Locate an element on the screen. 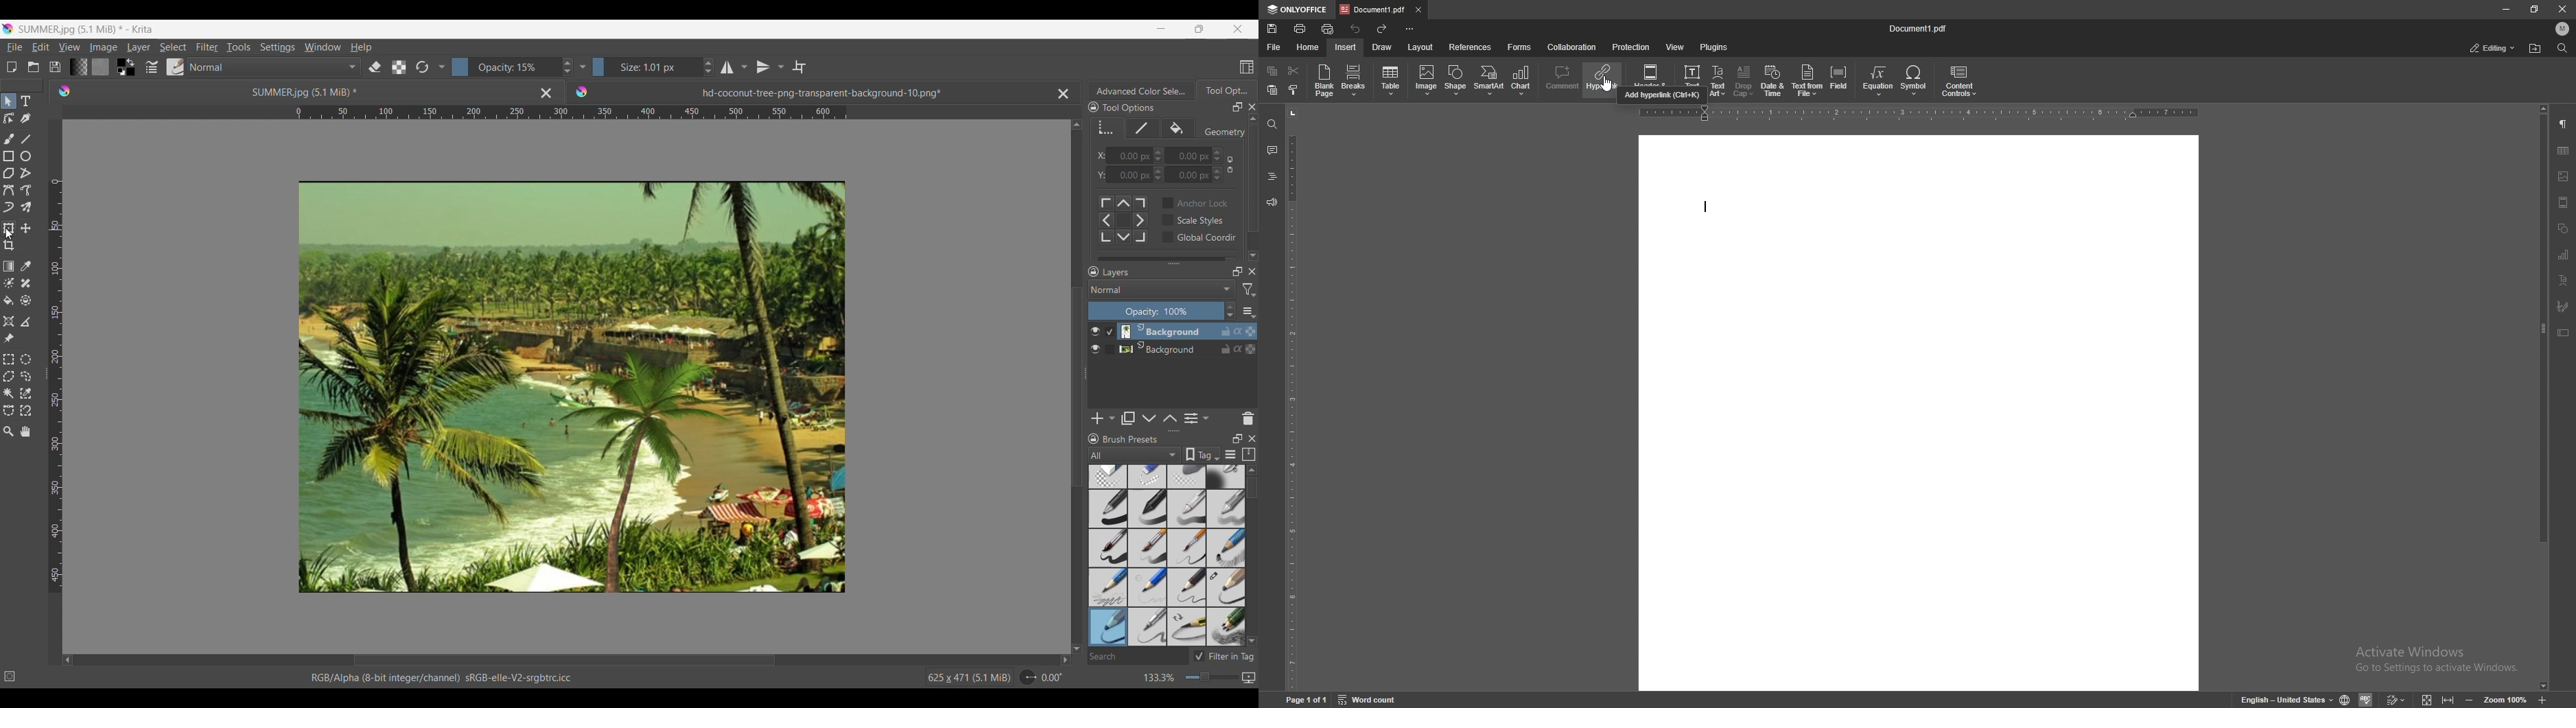  Map the displayed canvas size is located at coordinates (1248, 678).